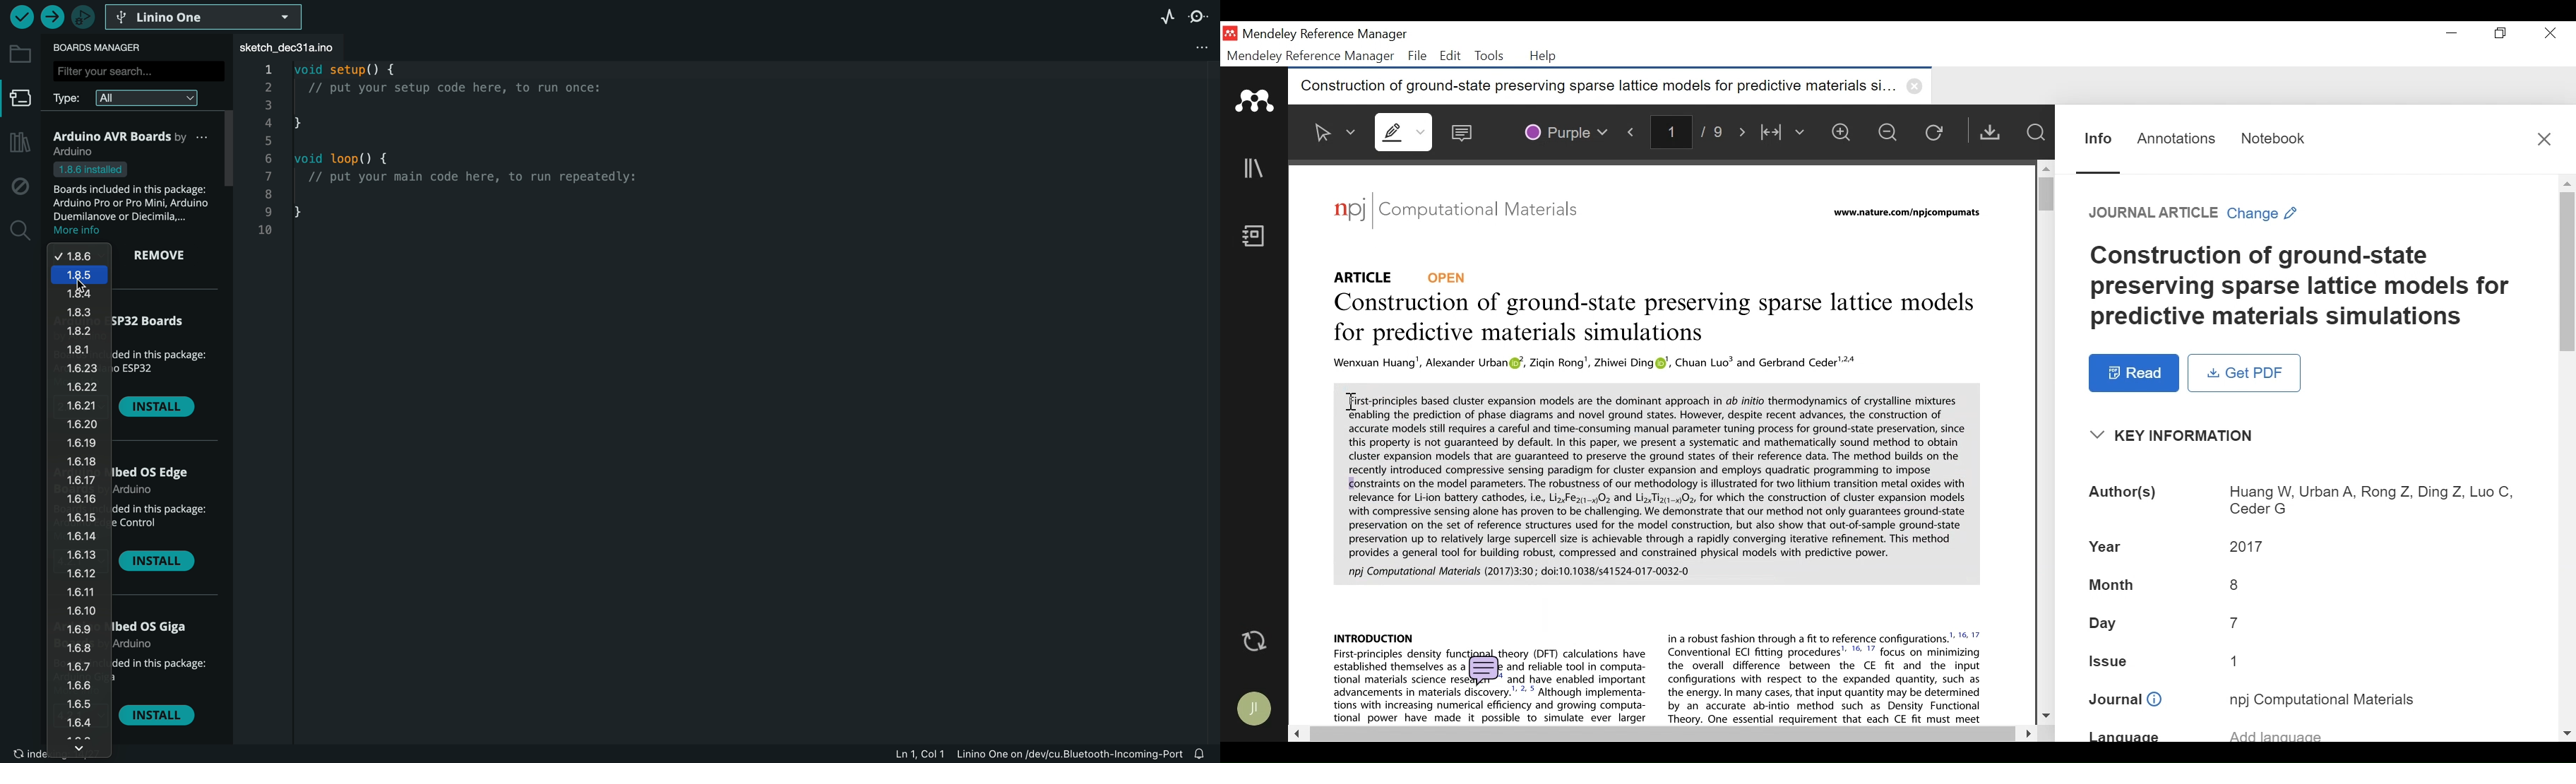 This screenshot has width=2576, height=784. Describe the element at coordinates (2176, 436) in the screenshot. I see `Key Information` at that location.